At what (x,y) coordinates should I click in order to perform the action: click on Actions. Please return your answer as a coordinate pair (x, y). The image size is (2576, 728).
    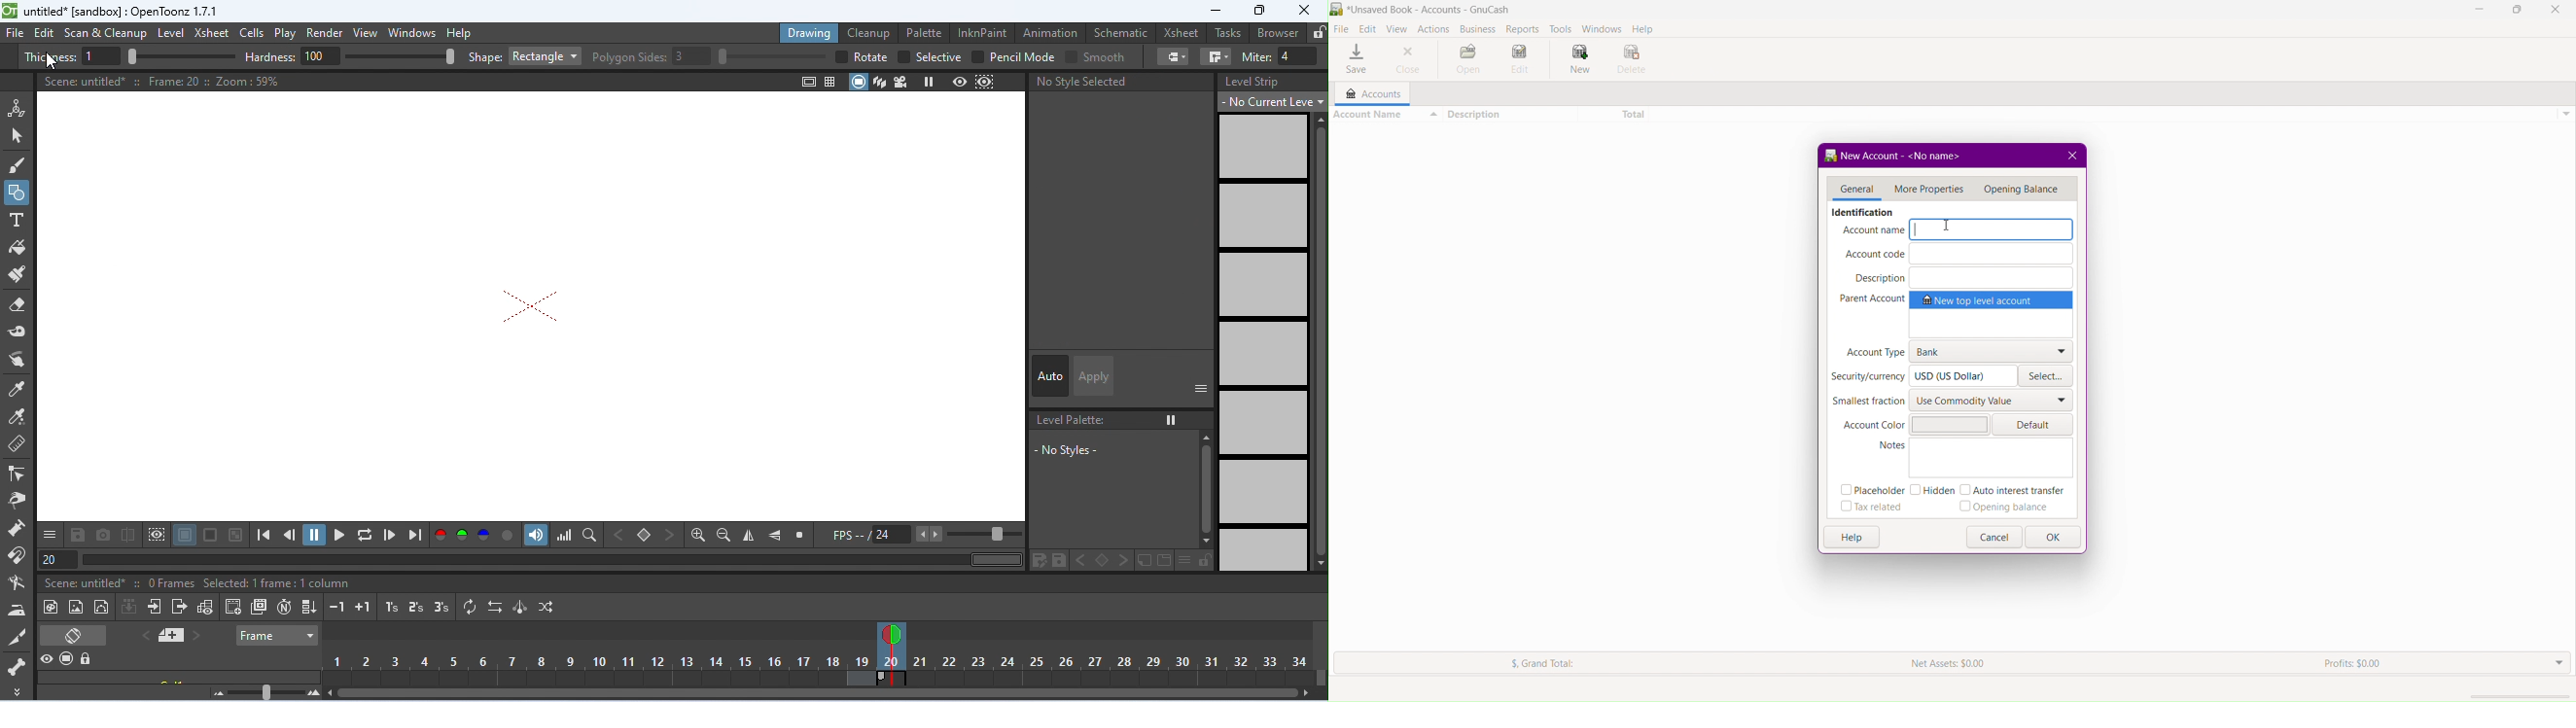
    Looking at the image, I should click on (1433, 27).